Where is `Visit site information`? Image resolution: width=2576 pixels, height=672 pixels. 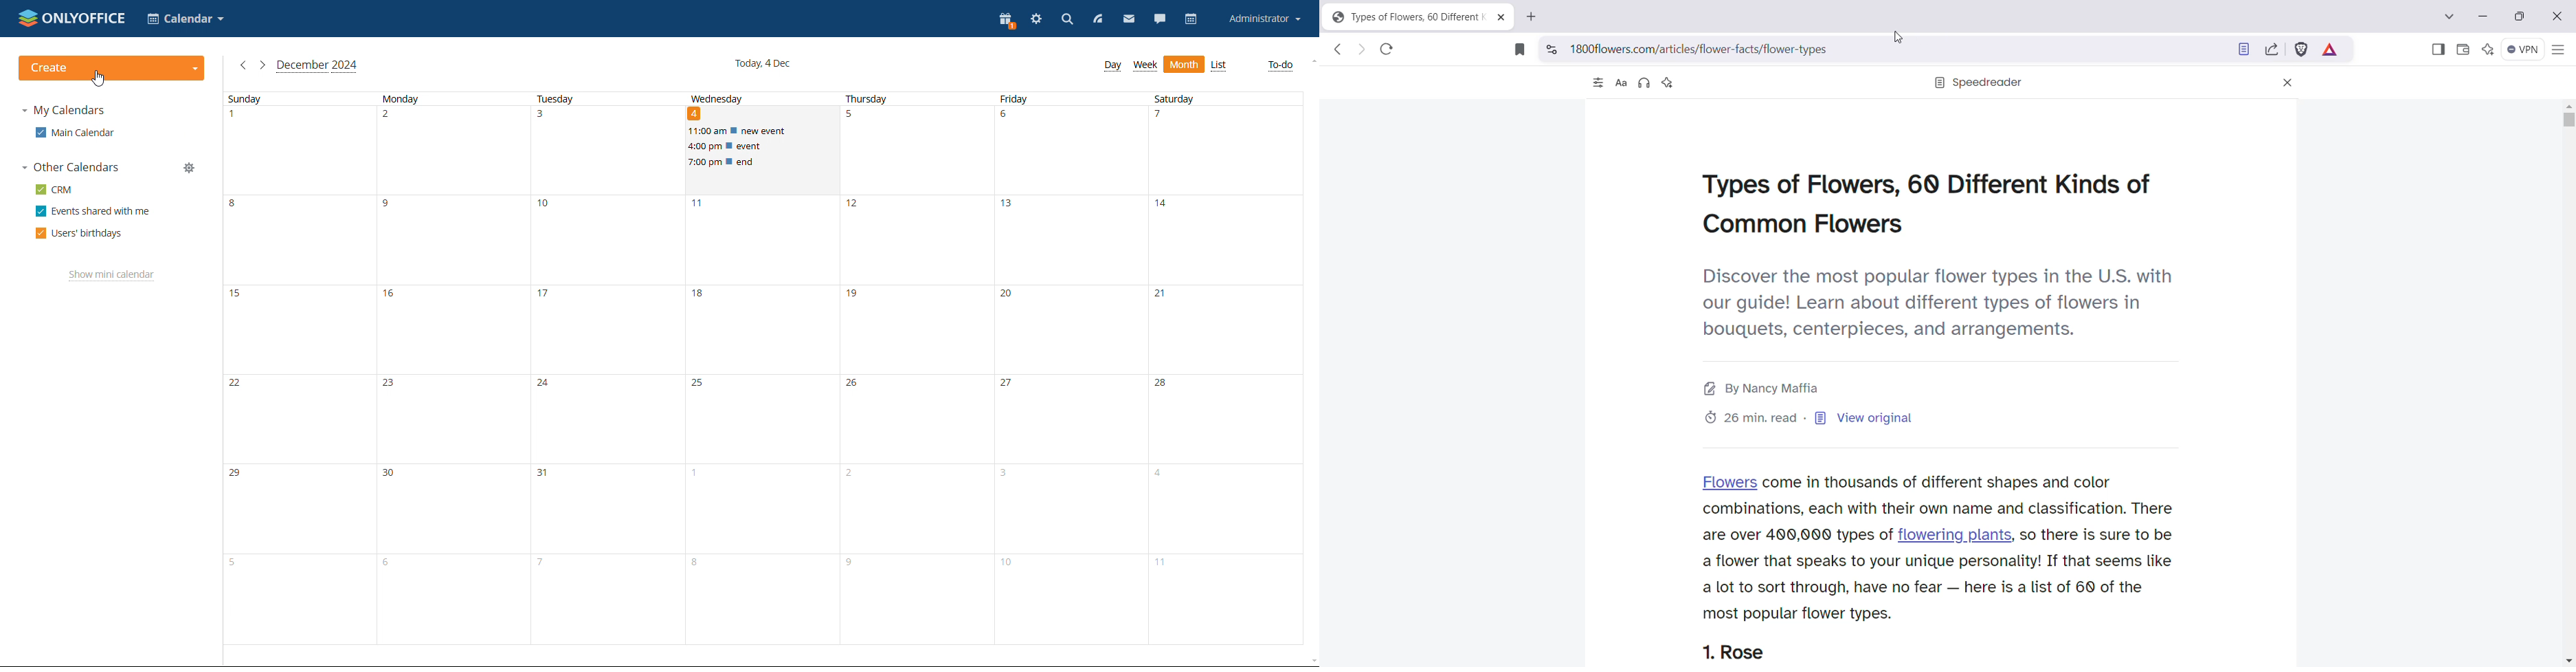
Visit site information is located at coordinates (1551, 48).